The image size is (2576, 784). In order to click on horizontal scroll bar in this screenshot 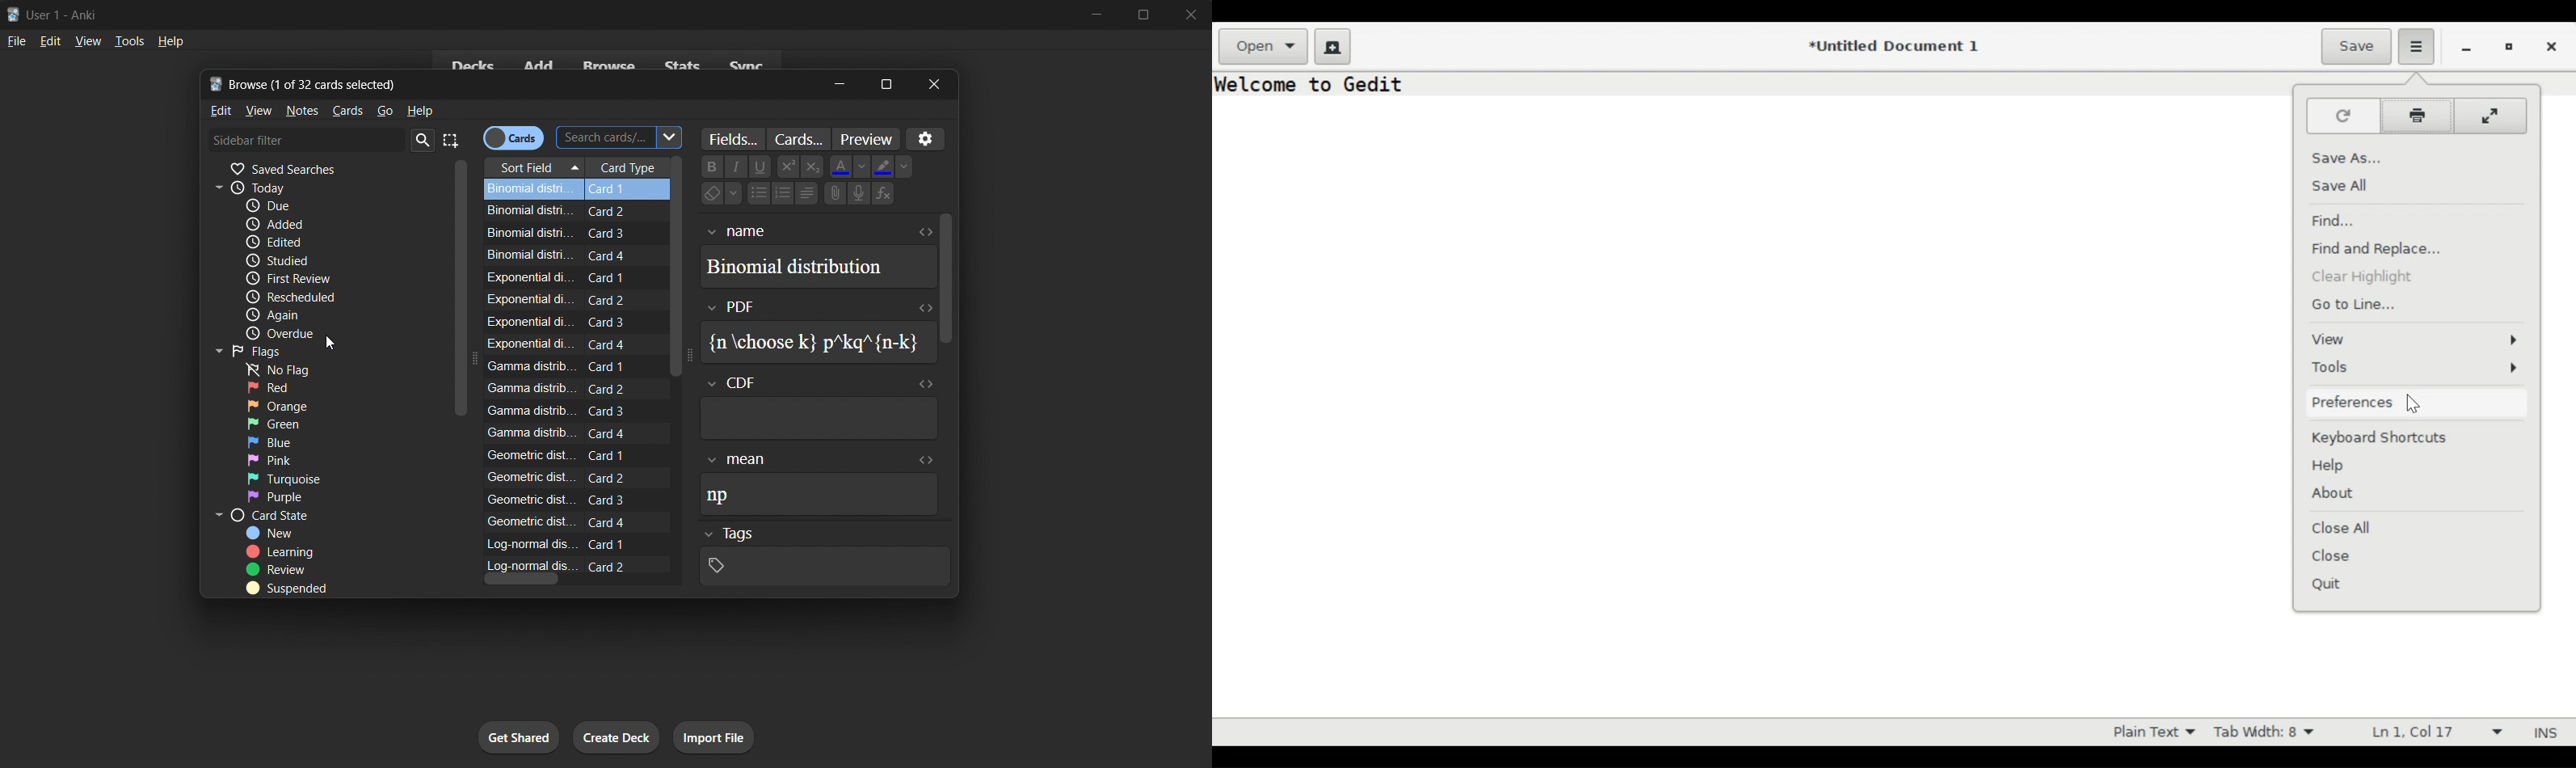, I will do `click(523, 580)`.